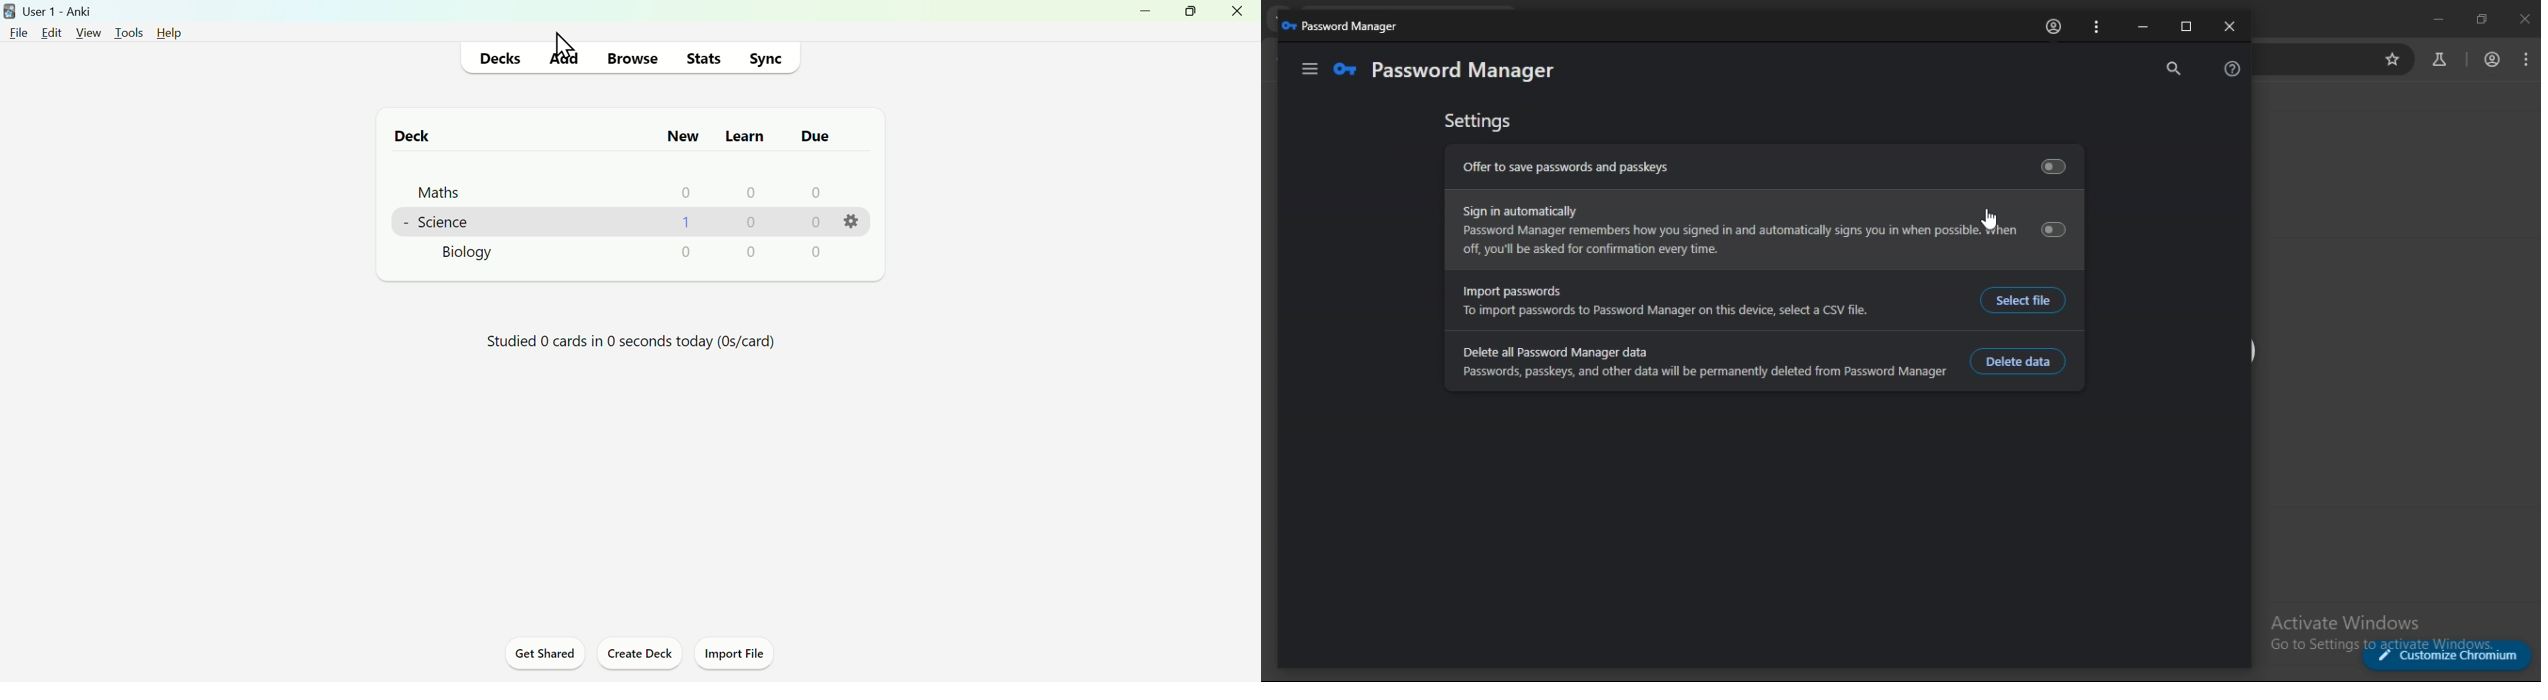 This screenshot has width=2548, height=700. Describe the element at coordinates (440, 192) in the screenshot. I see `Maths` at that location.